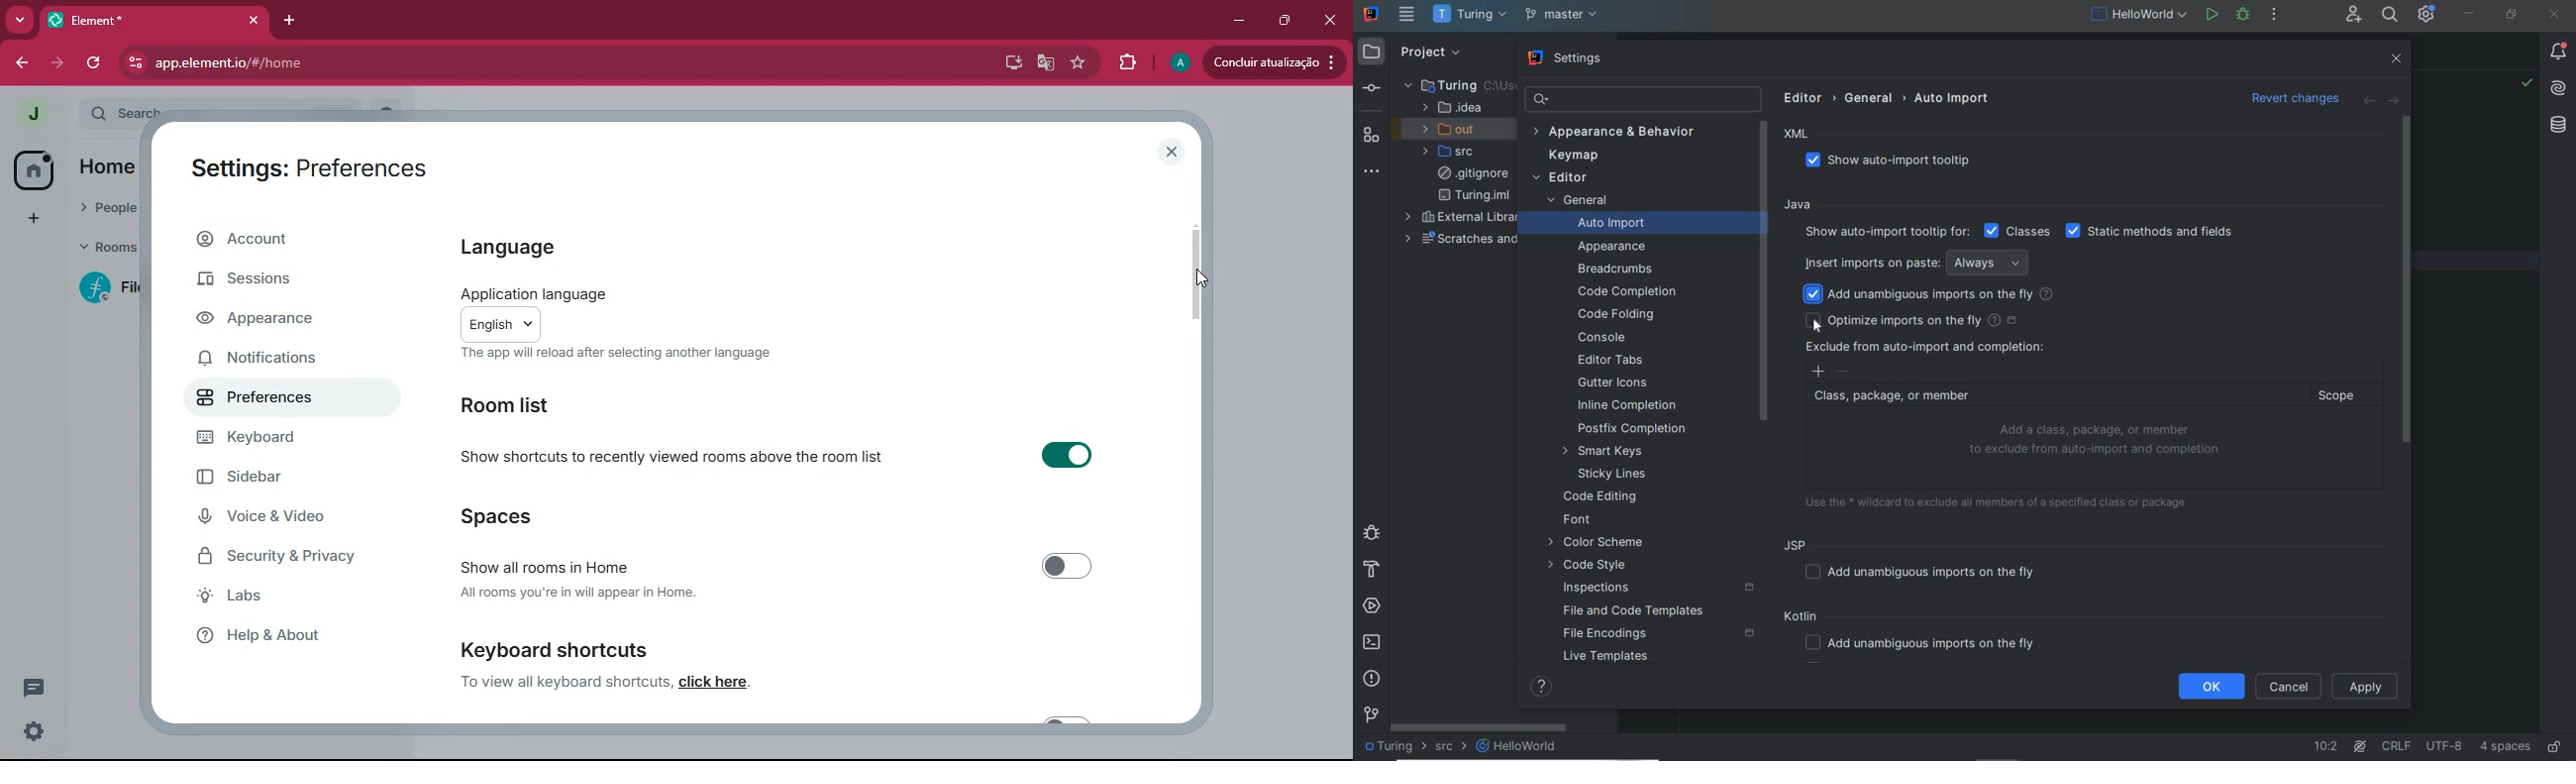 This screenshot has width=2576, height=784. Describe the element at coordinates (2554, 15) in the screenshot. I see `CLOSE` at that location.